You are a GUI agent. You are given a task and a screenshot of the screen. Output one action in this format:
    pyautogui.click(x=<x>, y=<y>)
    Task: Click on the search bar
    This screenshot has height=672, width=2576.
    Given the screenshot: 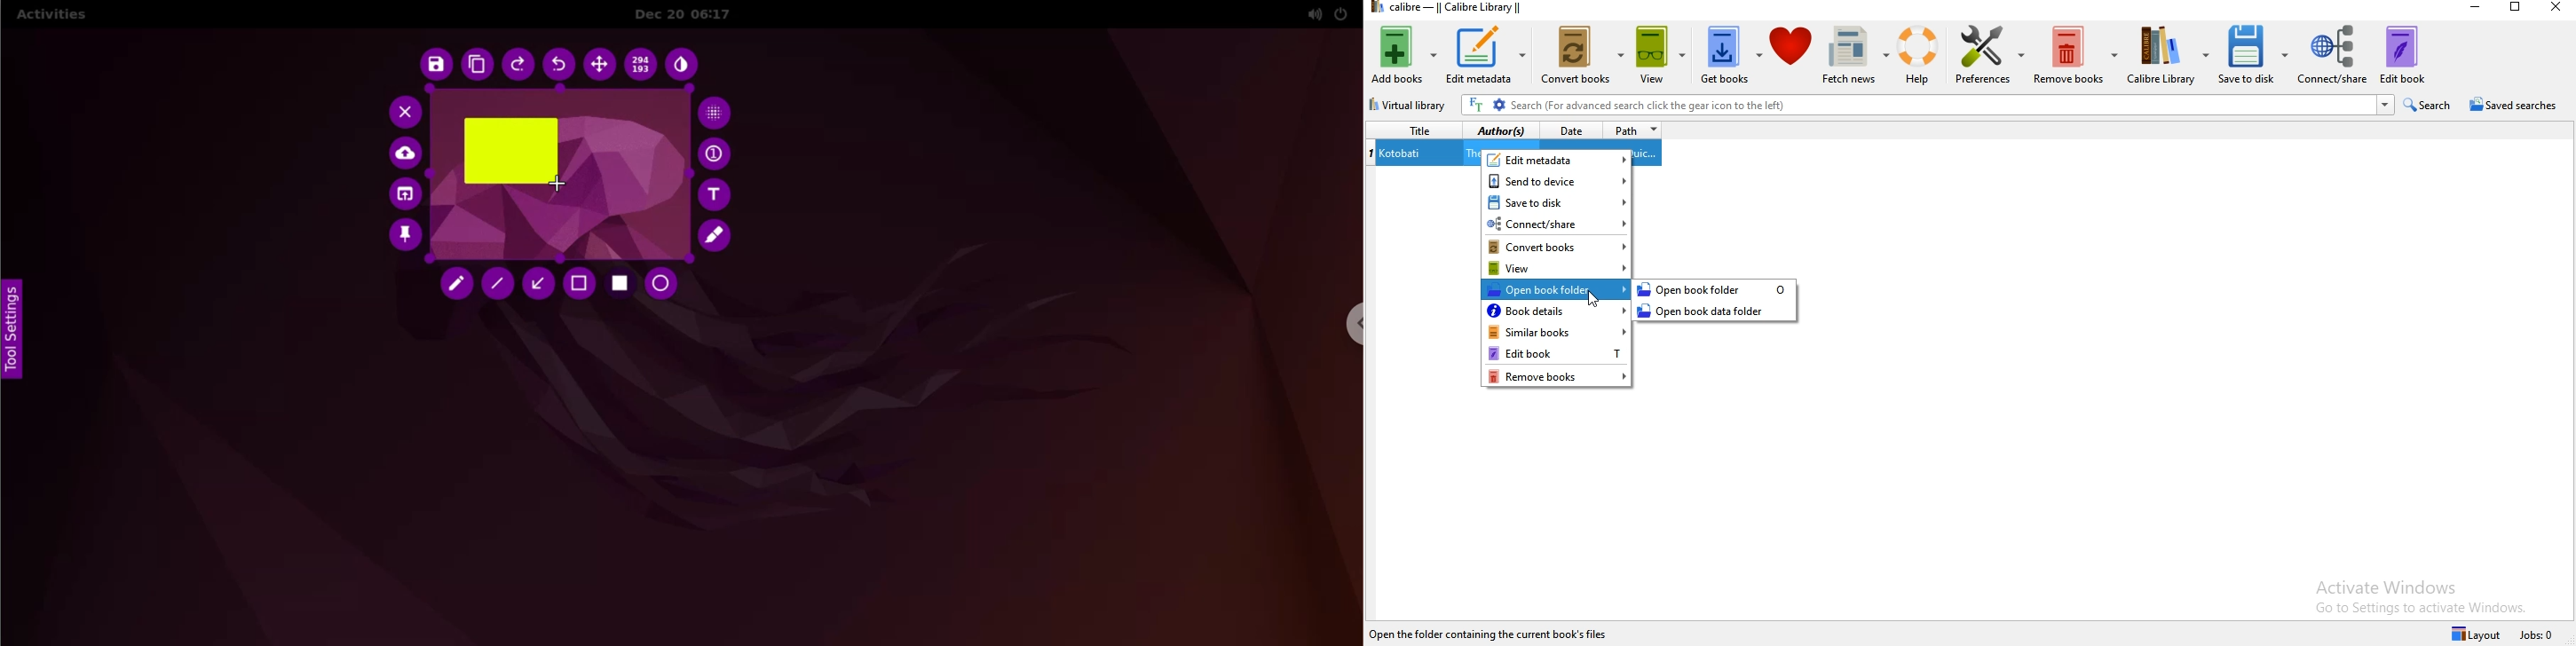 What is the action you would take?
    pyautogui.click(x=1927, y=106)
    